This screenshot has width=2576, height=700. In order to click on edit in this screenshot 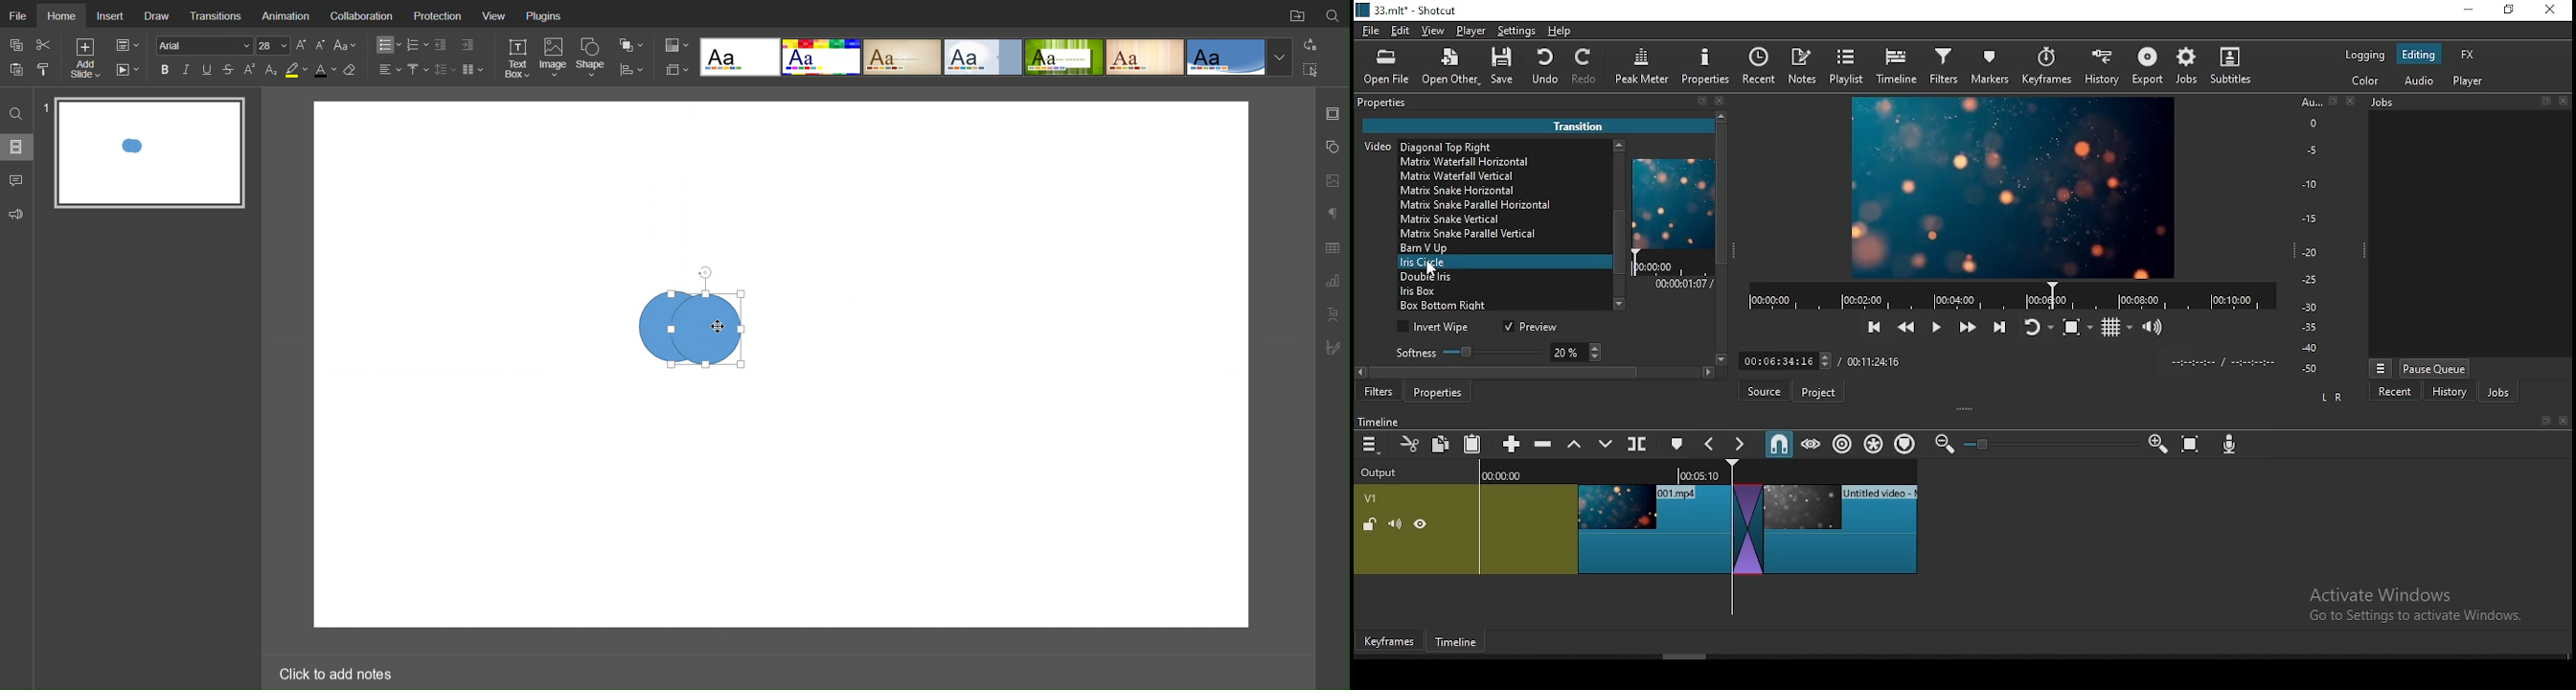, I will do `click(1402, 33)`.